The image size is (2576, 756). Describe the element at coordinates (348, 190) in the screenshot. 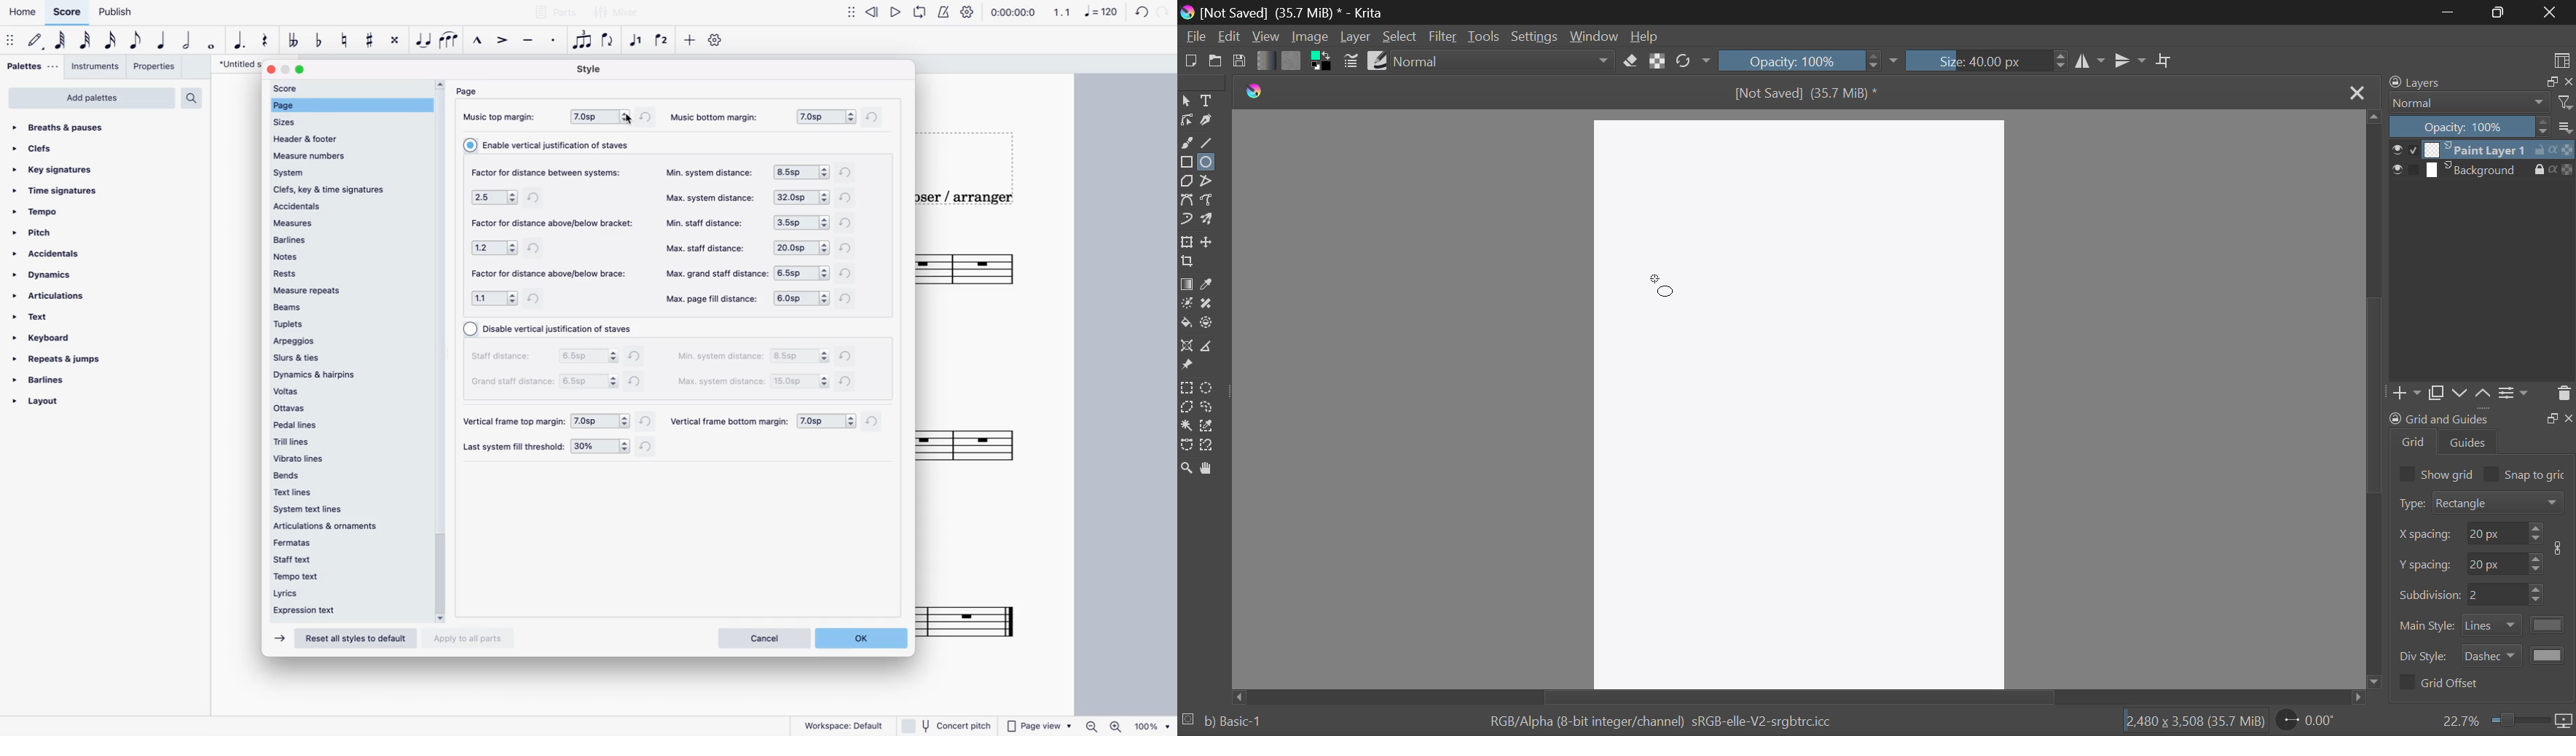

I see `clefs, key & time signatures` at that location.